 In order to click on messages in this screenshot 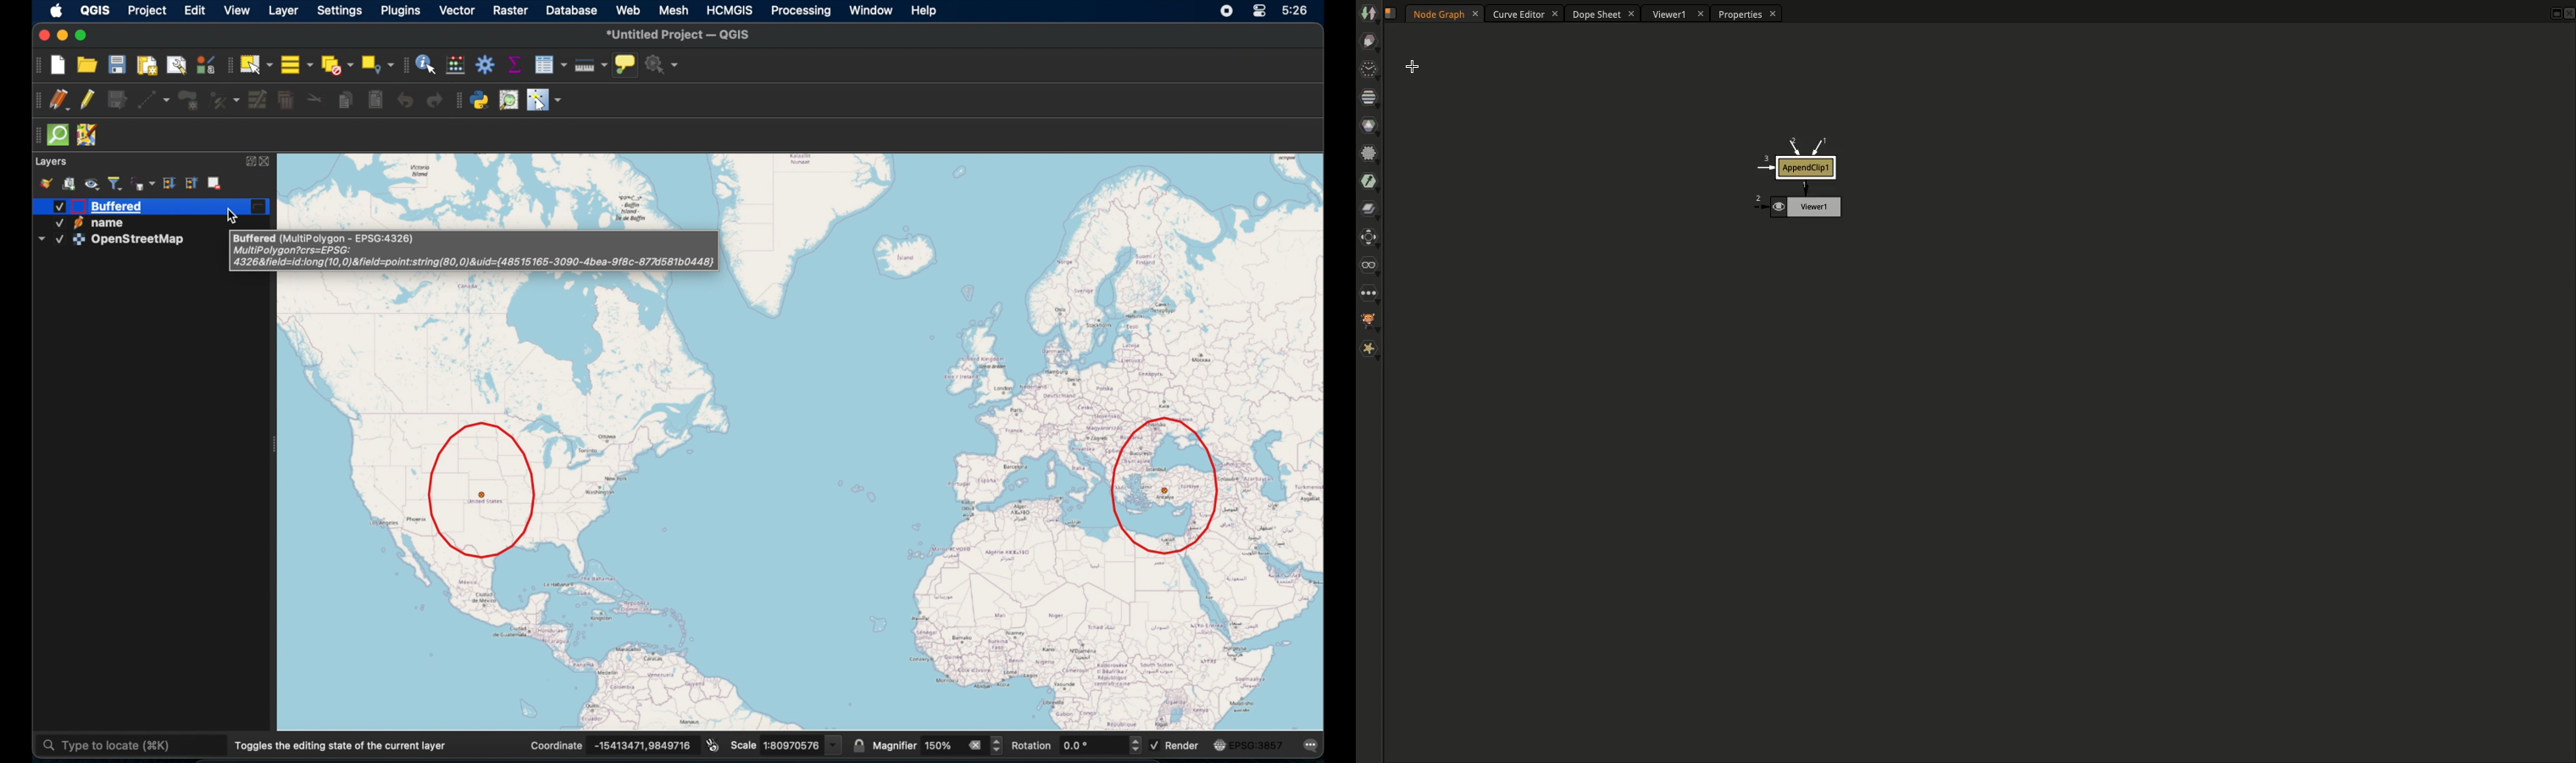, I will do `click(1313, 745)`.